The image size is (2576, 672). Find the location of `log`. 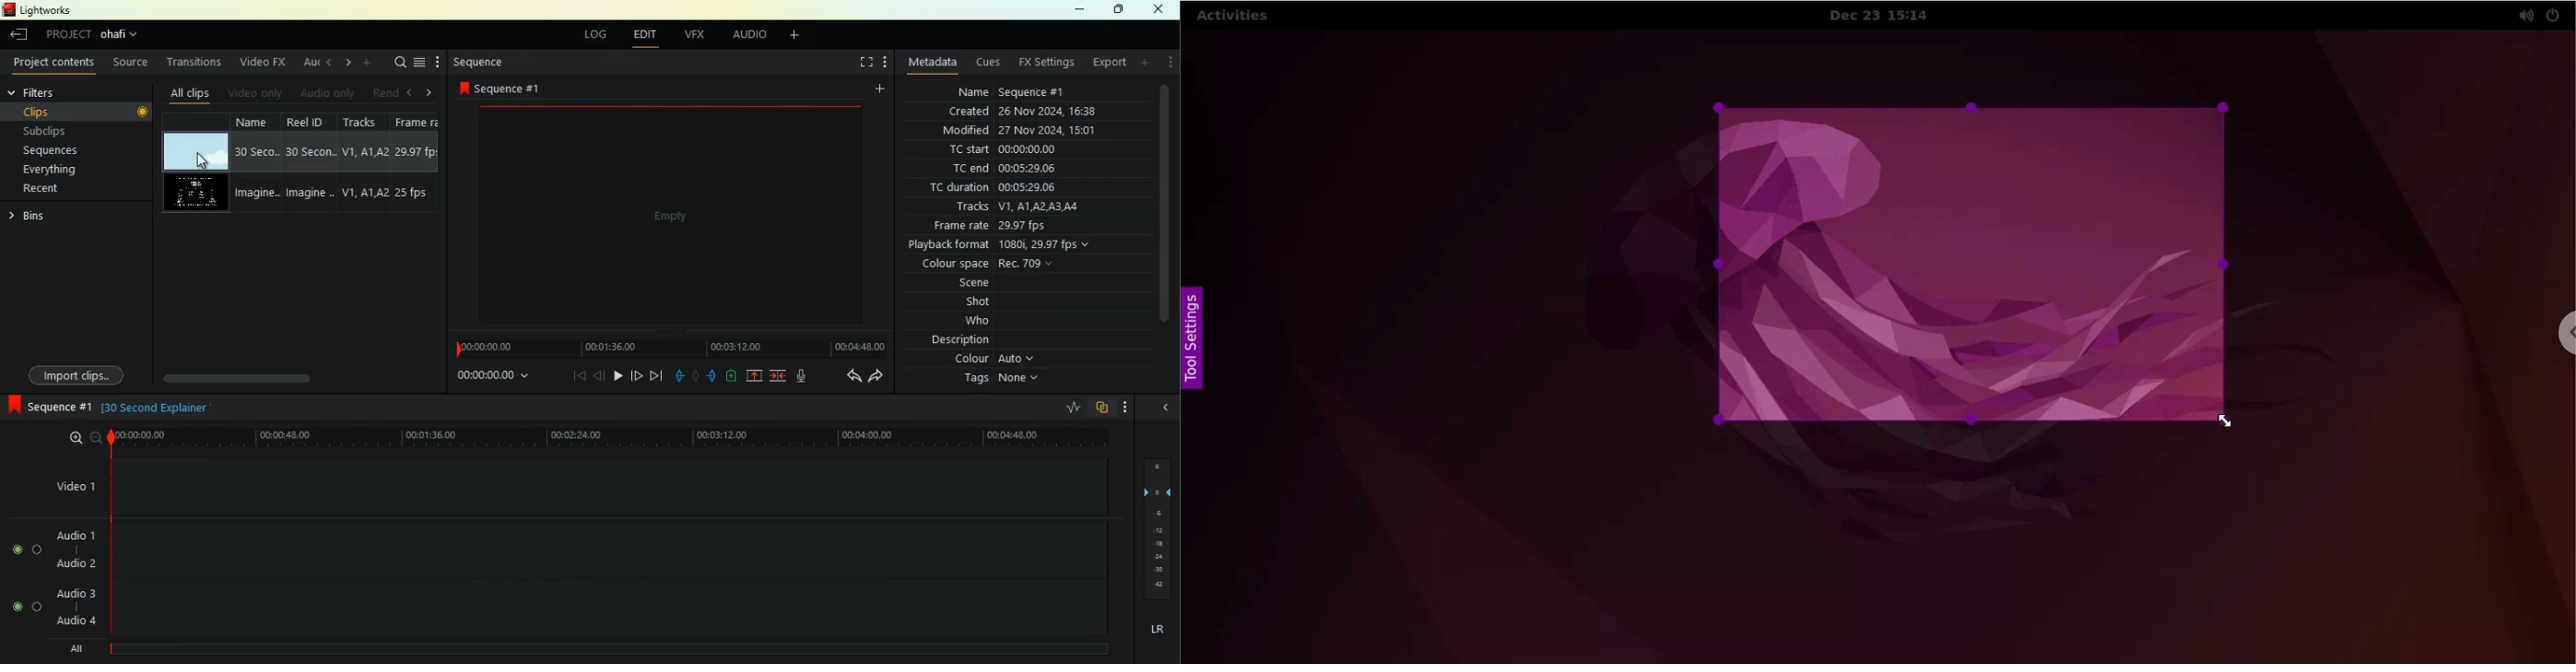

log is located at coordinates (591, 35).